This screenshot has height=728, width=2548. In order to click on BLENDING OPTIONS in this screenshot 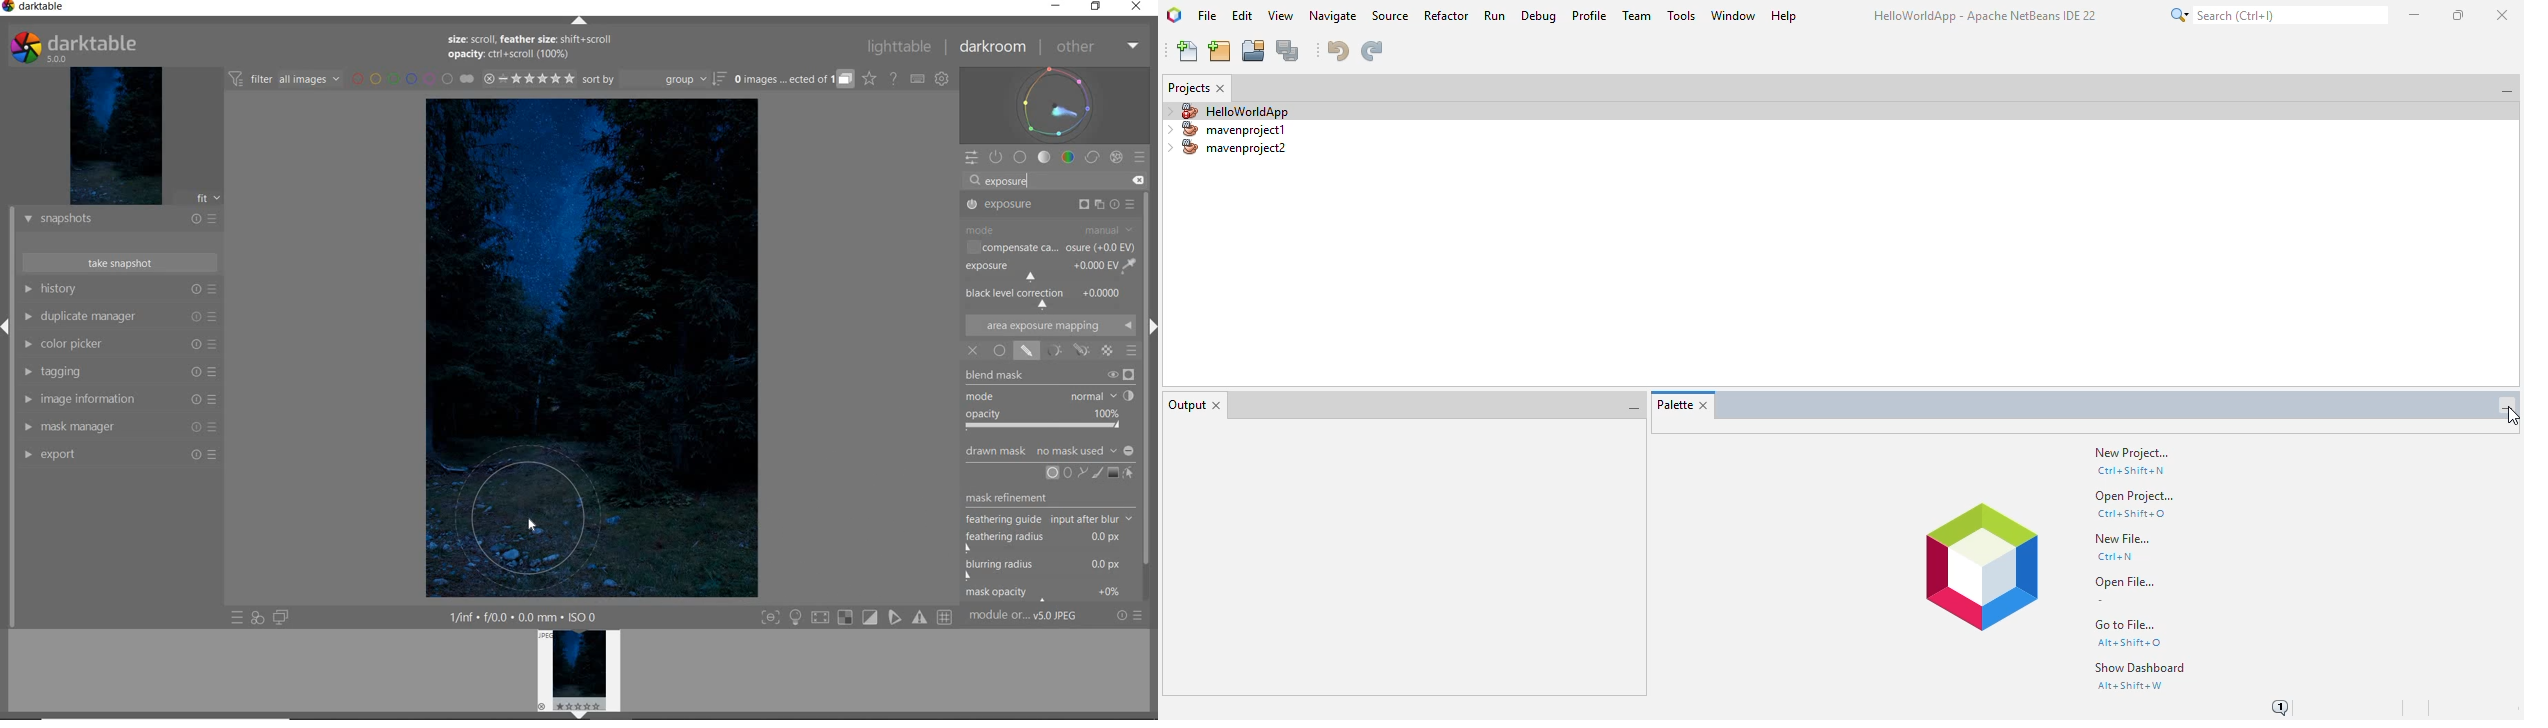, I will do `click(1132, 351)`.